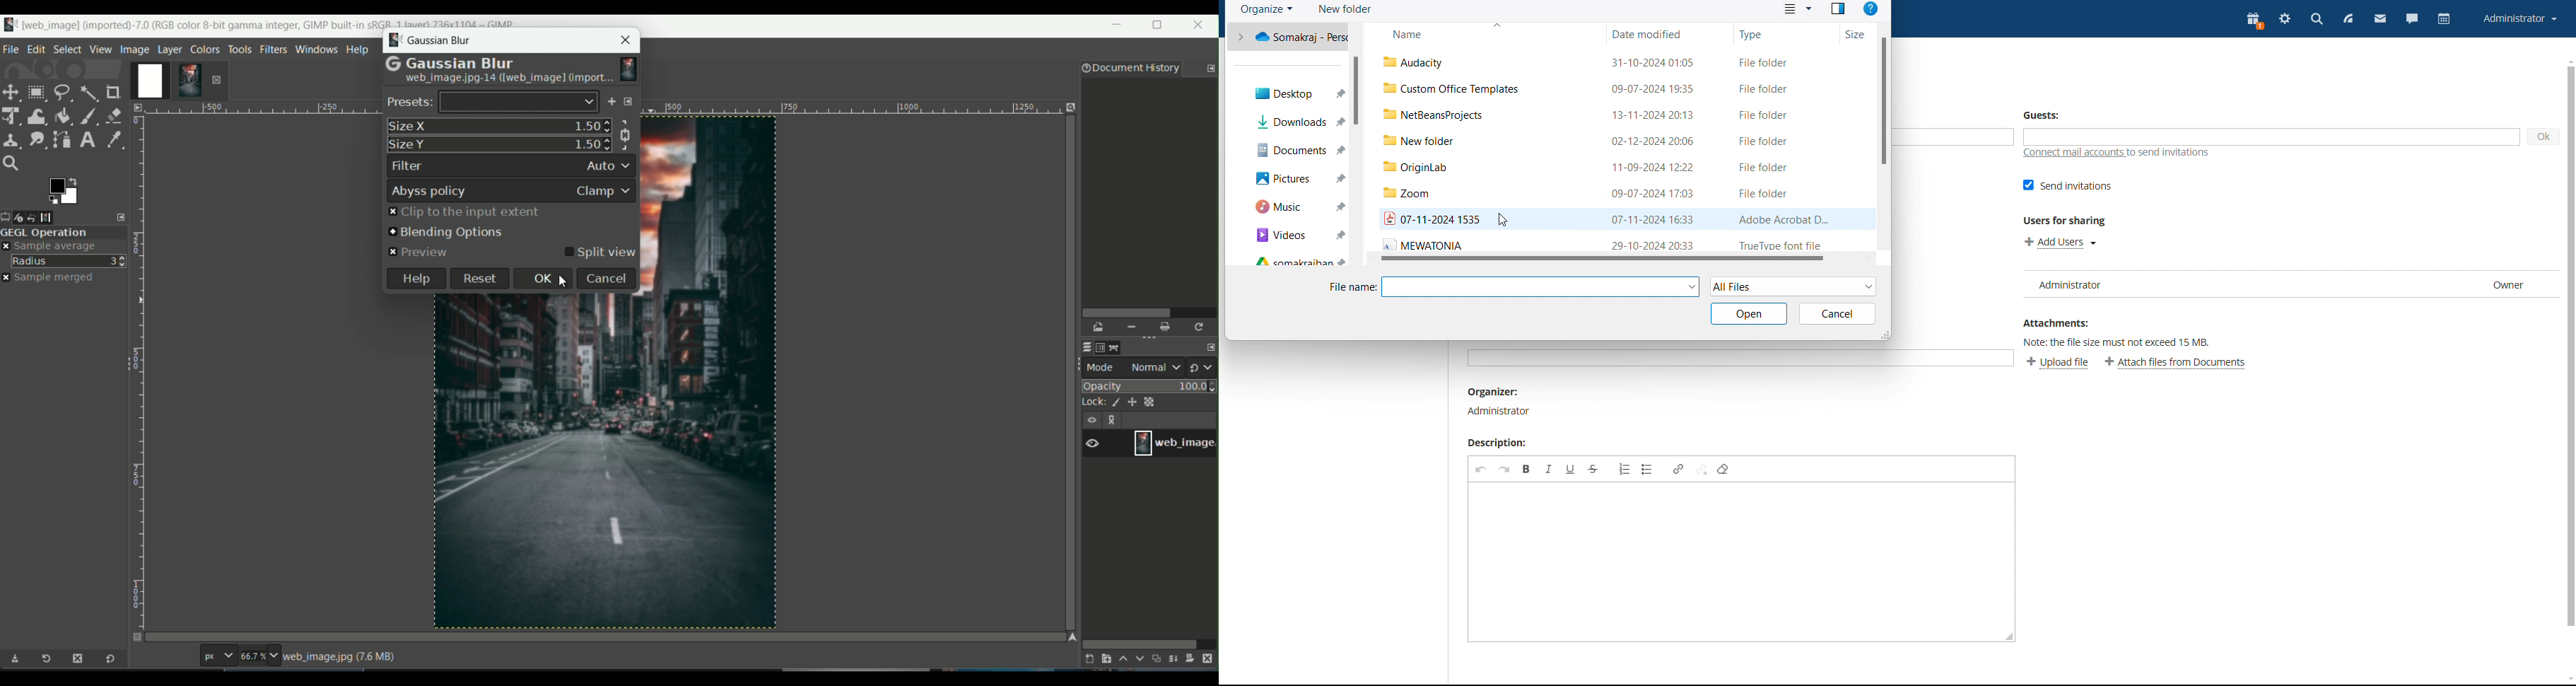 This screenshot has width=2576, height=700. Describe the element at coordinates (1571, 469) in the screenshot. I see `underline` at that location.